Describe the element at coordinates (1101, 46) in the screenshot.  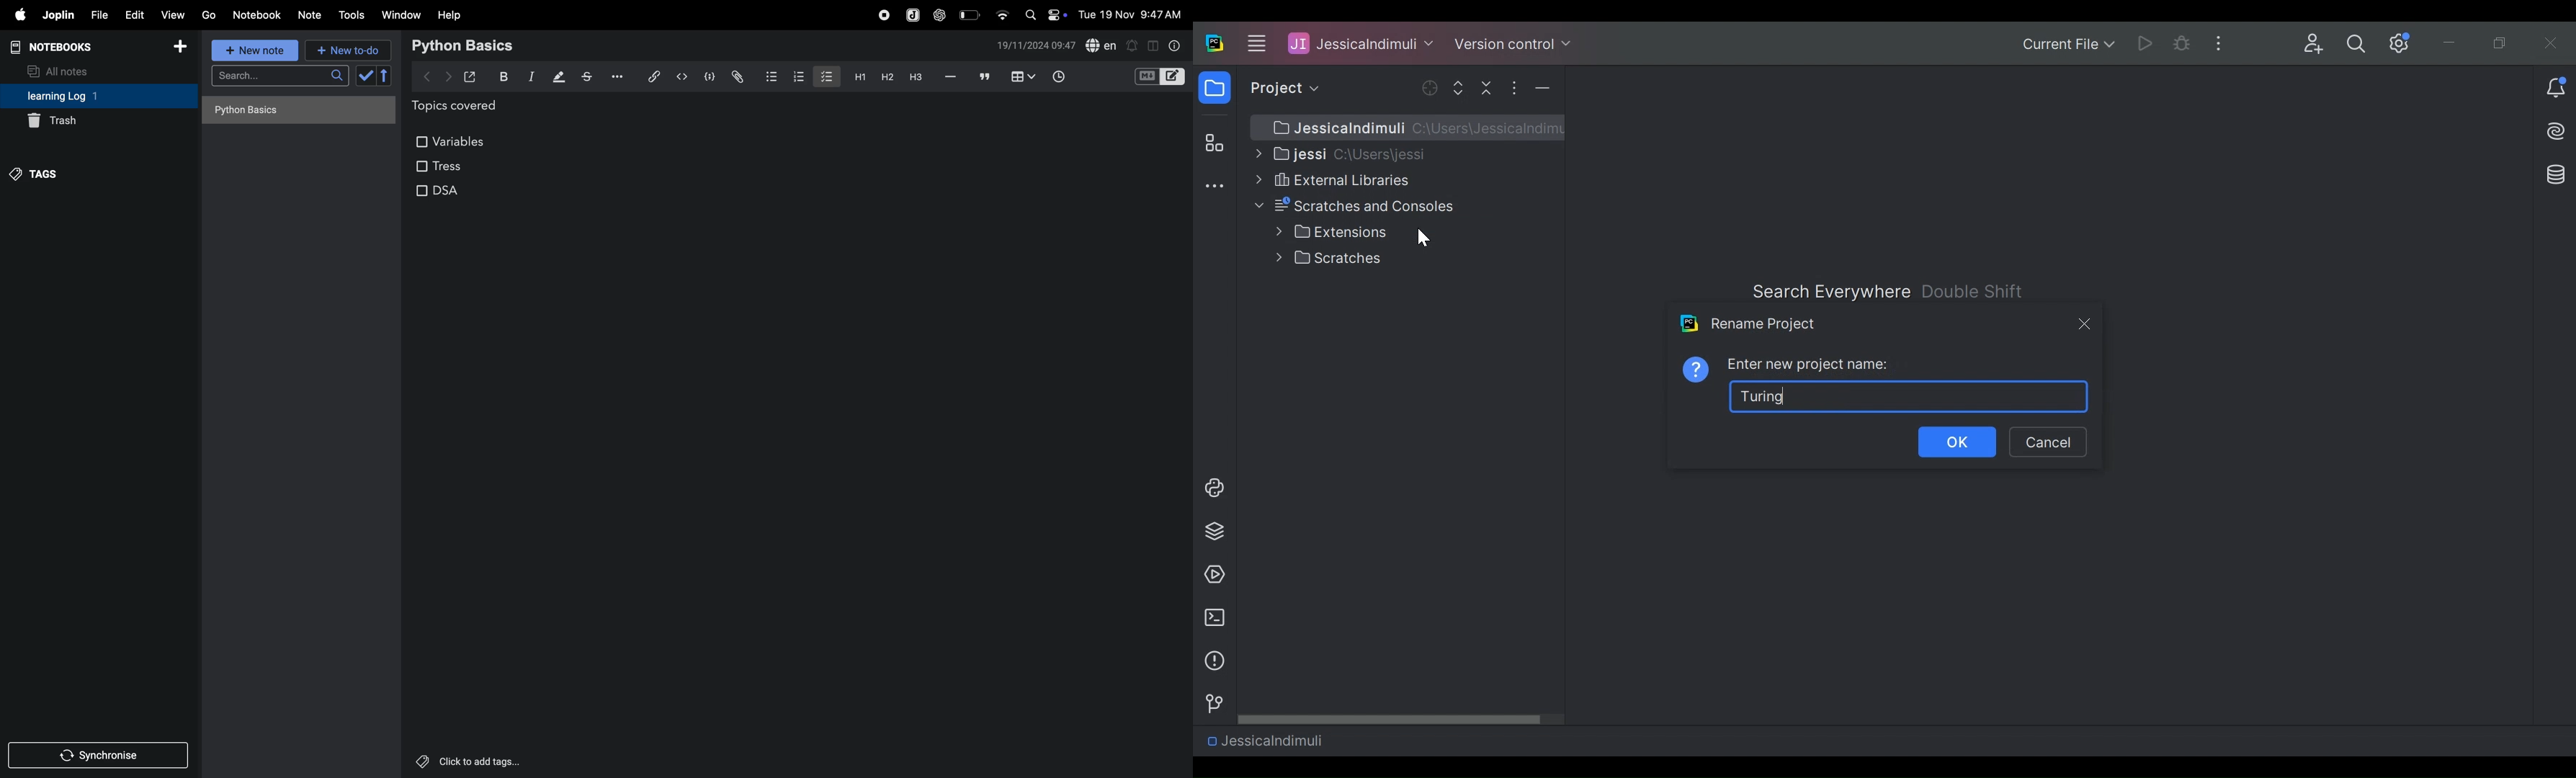
I see `spell check` at that location.